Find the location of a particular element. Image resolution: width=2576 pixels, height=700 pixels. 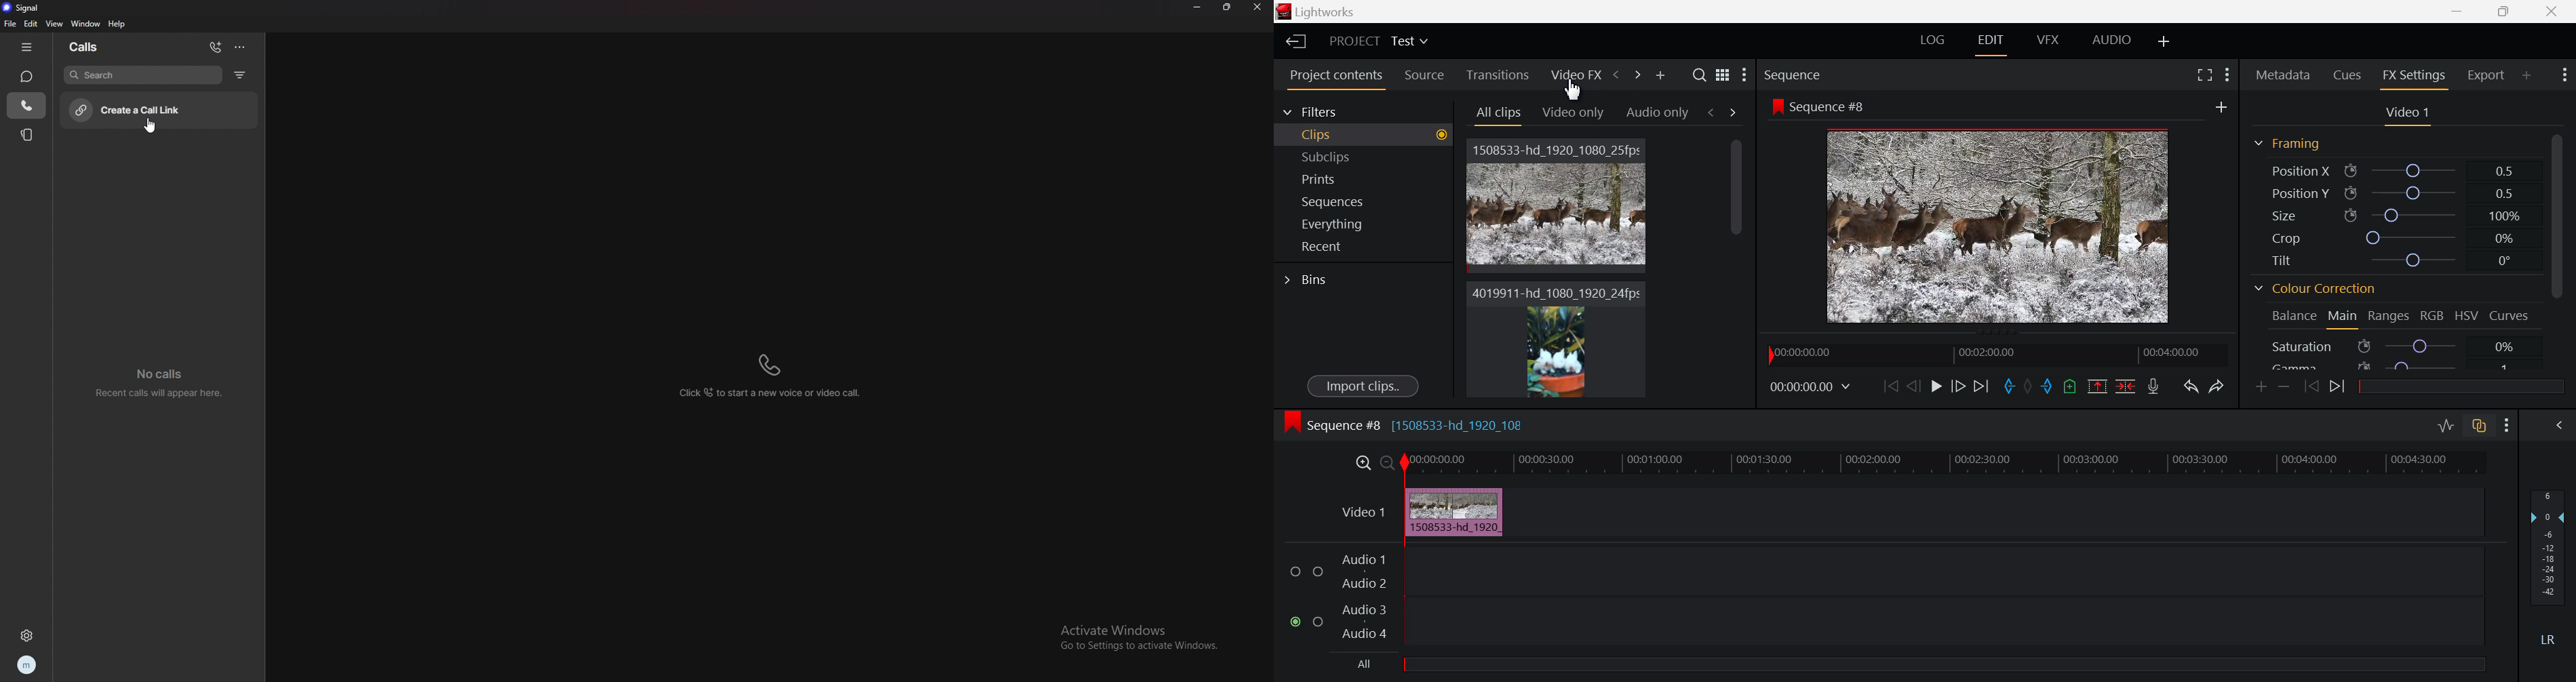

Search is located at coordinates (1700, 75).